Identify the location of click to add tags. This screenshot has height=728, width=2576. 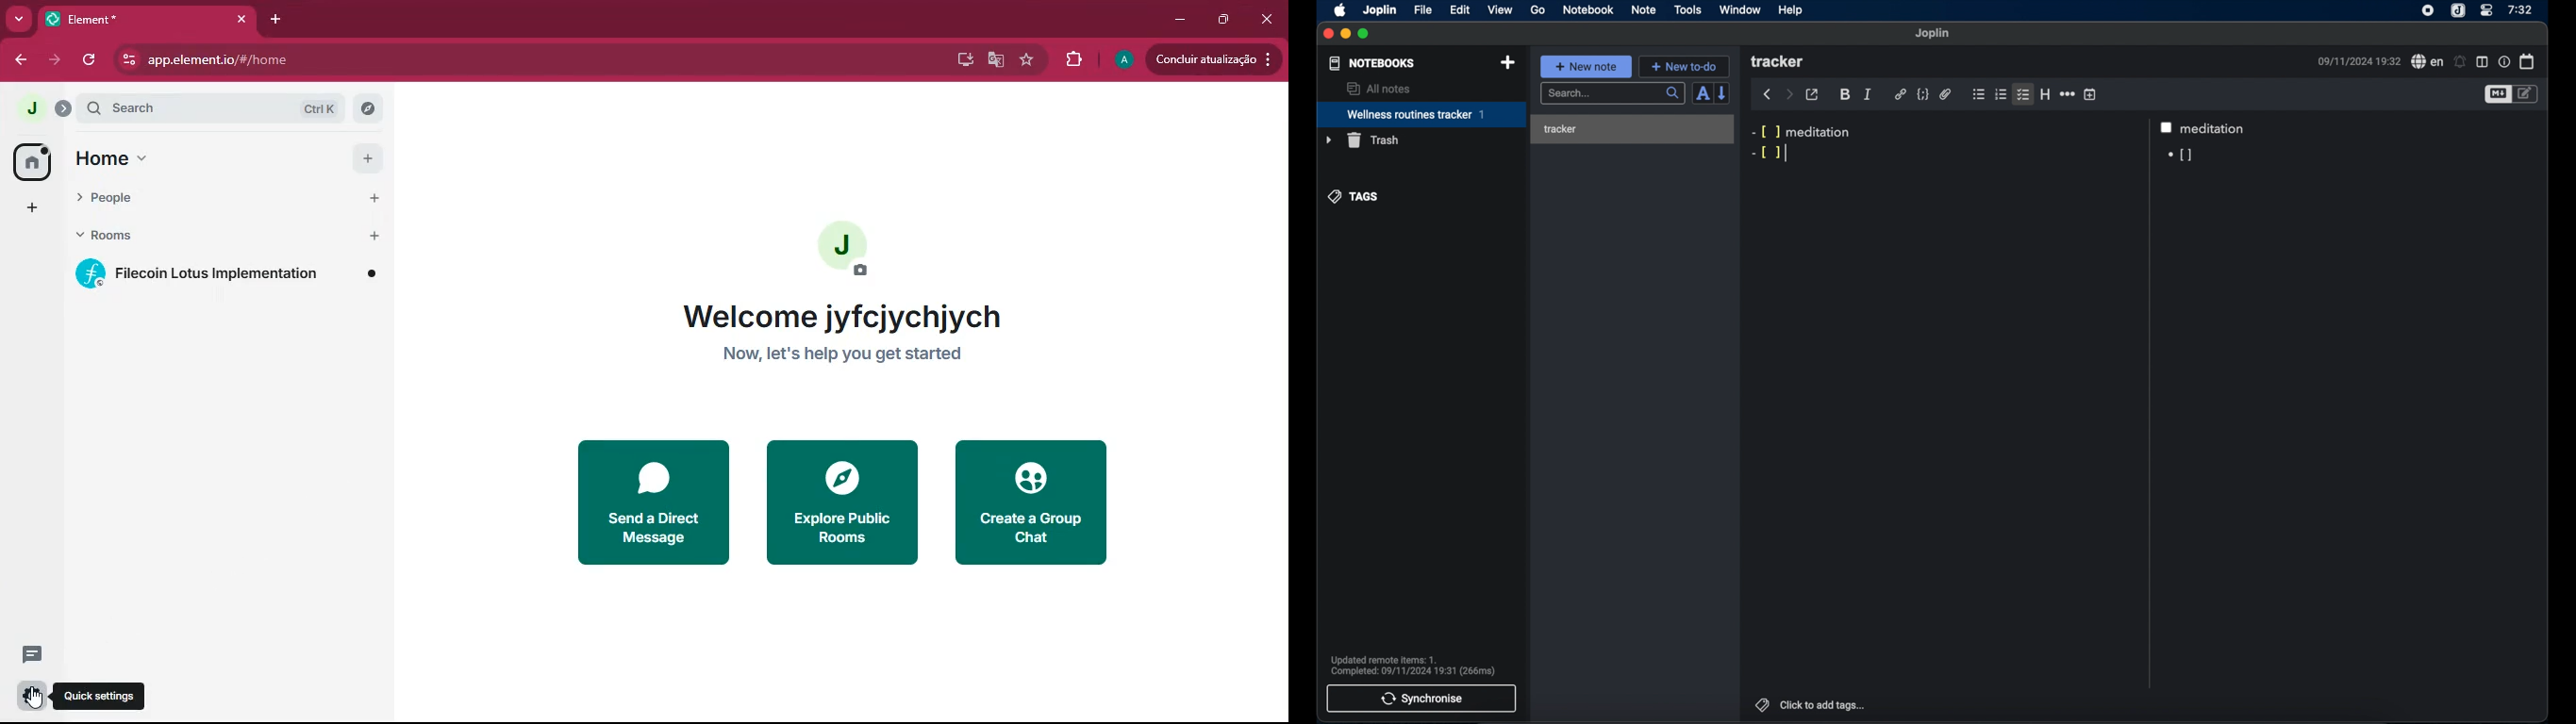
(1824, 705).